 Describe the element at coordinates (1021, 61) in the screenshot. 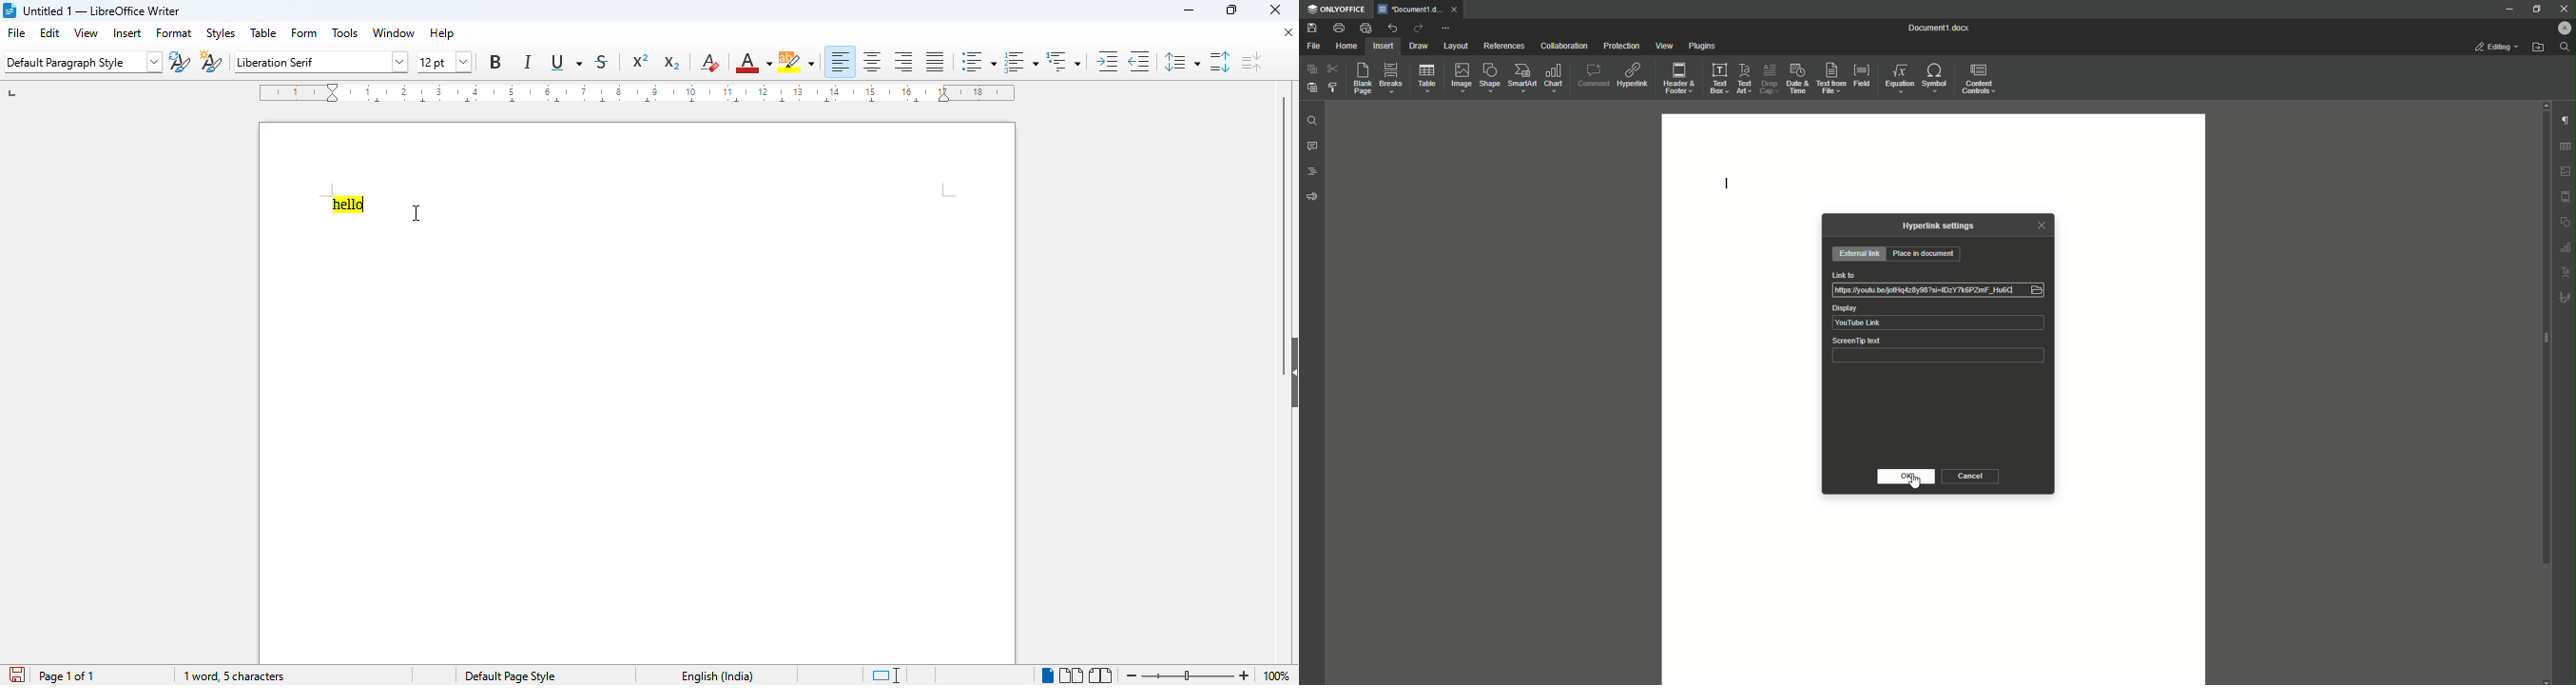

I see `toggle ordered list` at that location.